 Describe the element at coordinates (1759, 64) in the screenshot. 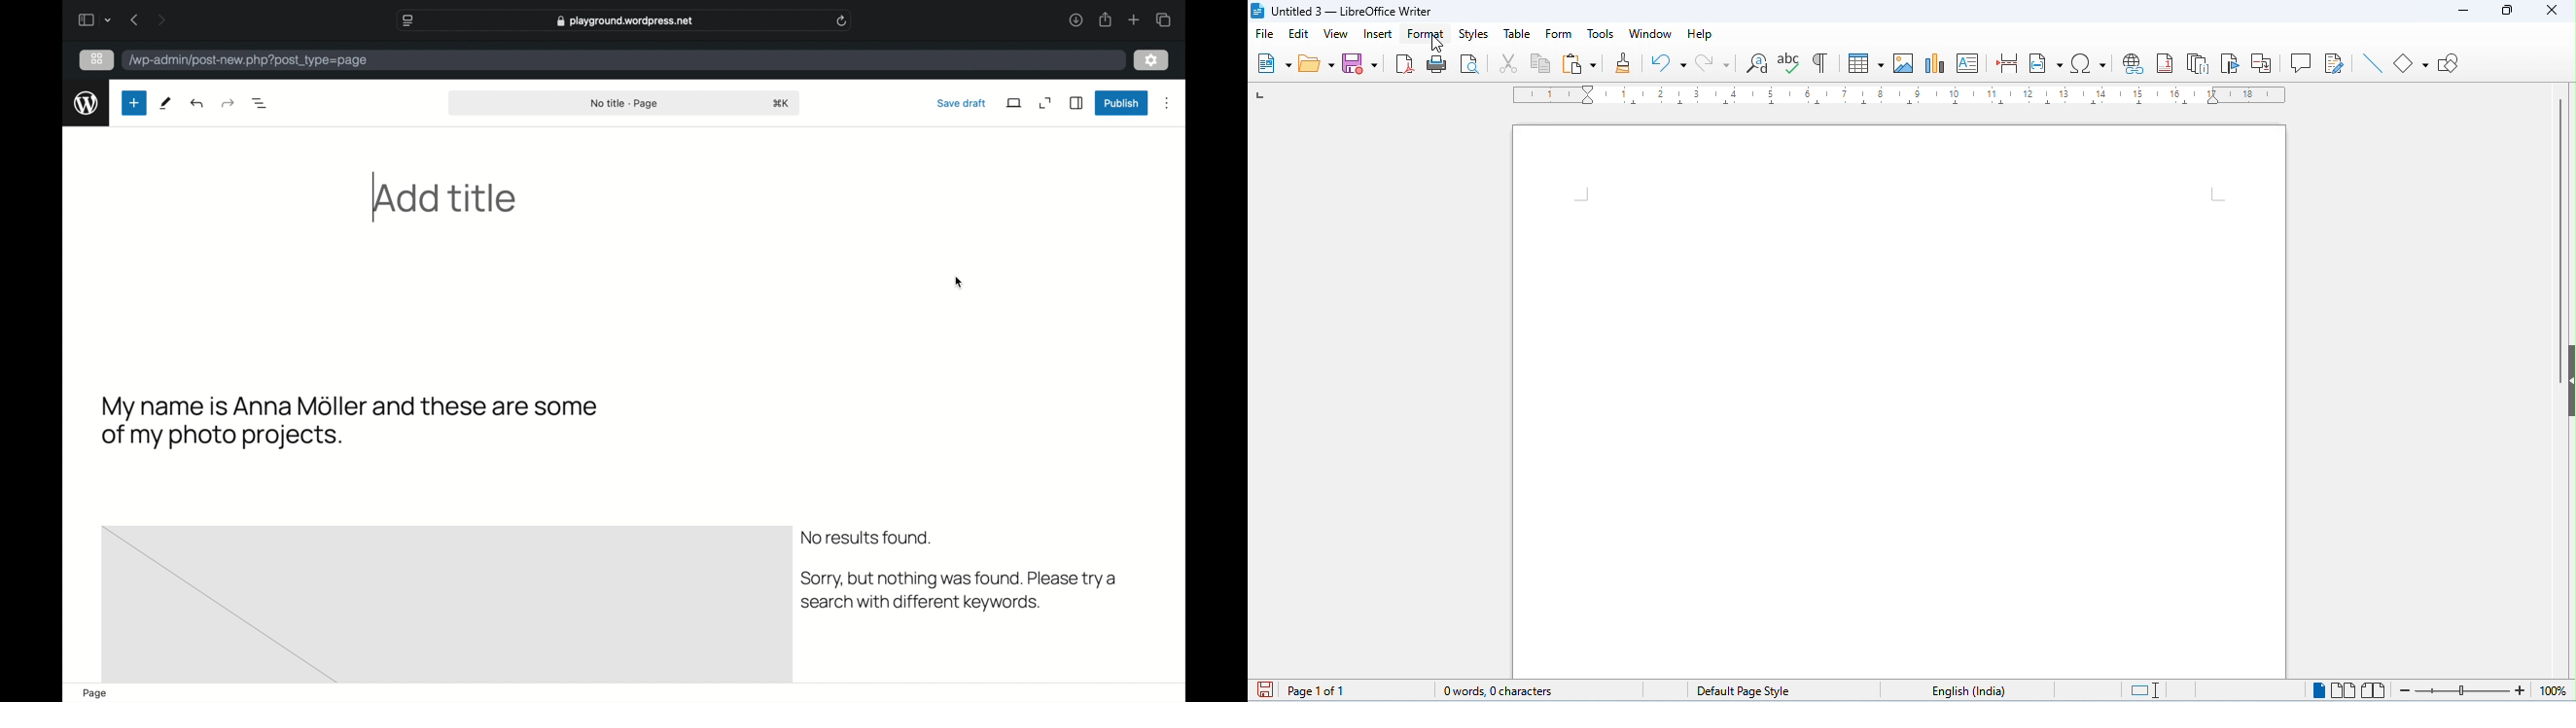

I see `find and replace` at that location.